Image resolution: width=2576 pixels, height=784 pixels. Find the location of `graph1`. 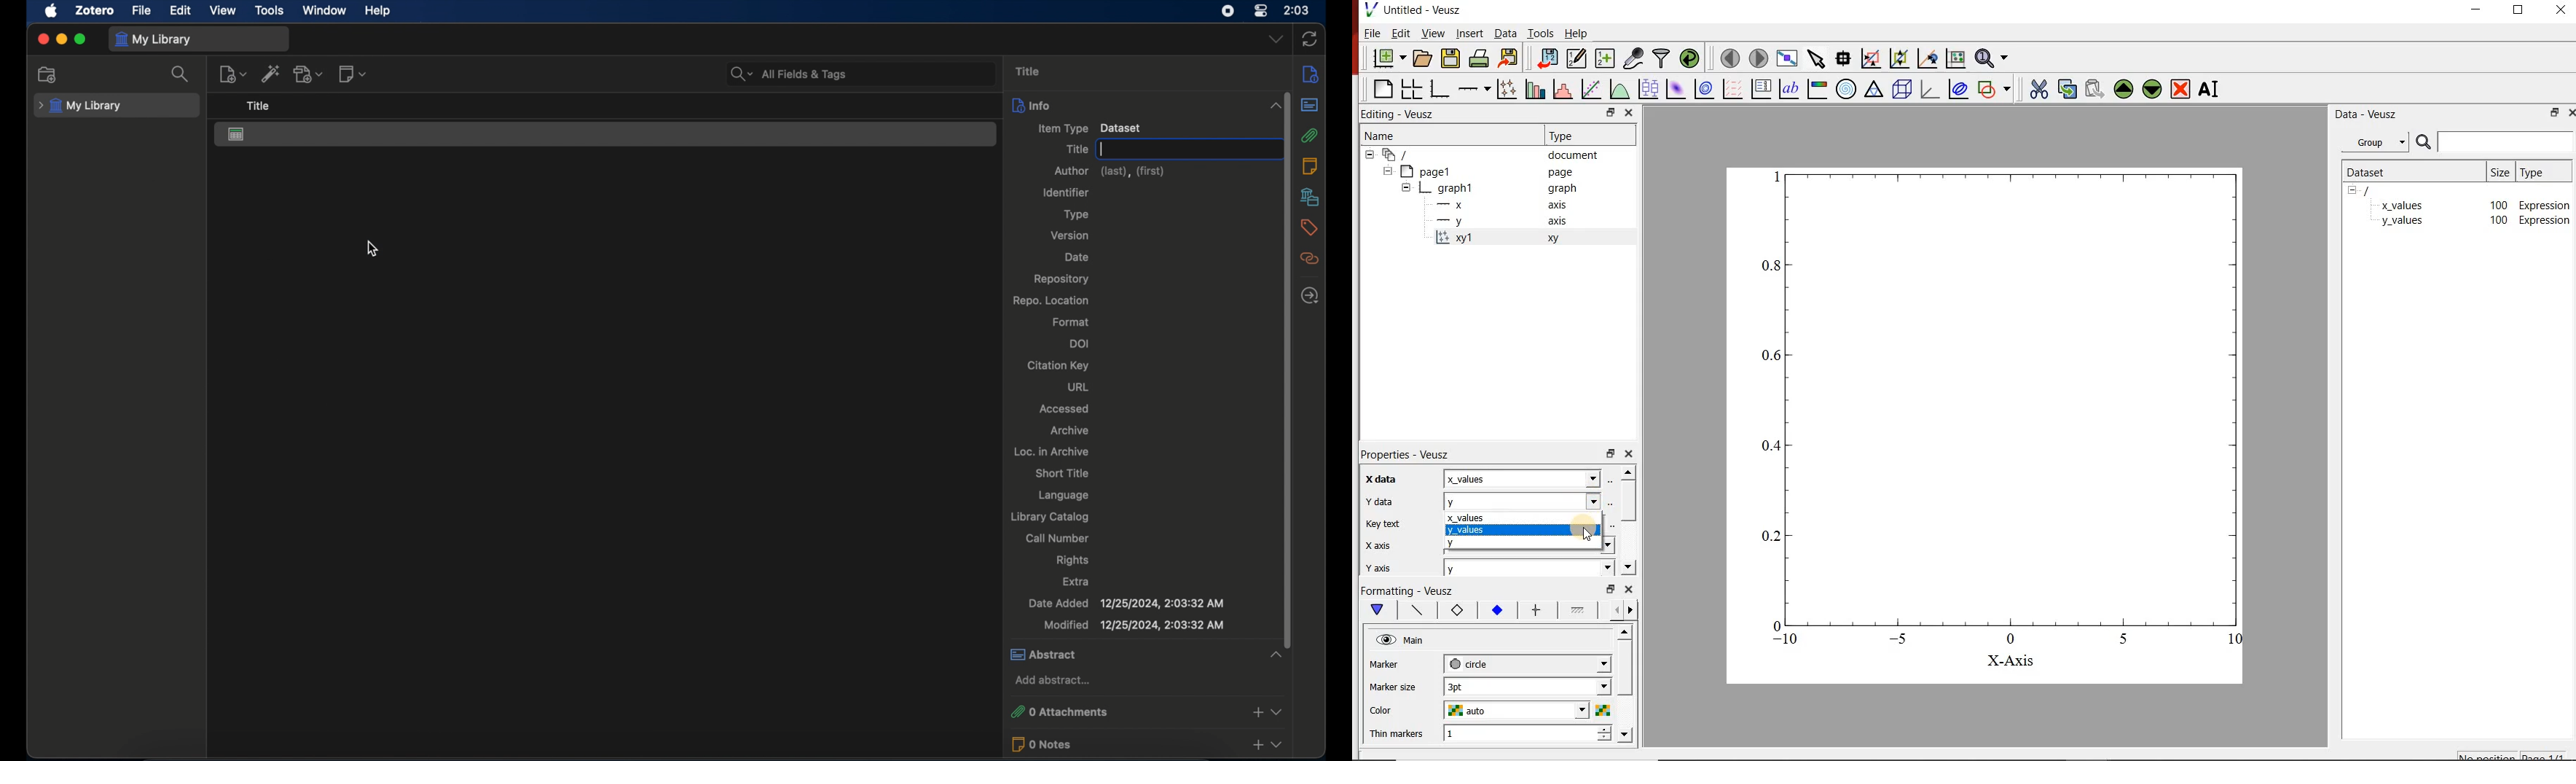

graph1 is located at coordinates (1457, 187).